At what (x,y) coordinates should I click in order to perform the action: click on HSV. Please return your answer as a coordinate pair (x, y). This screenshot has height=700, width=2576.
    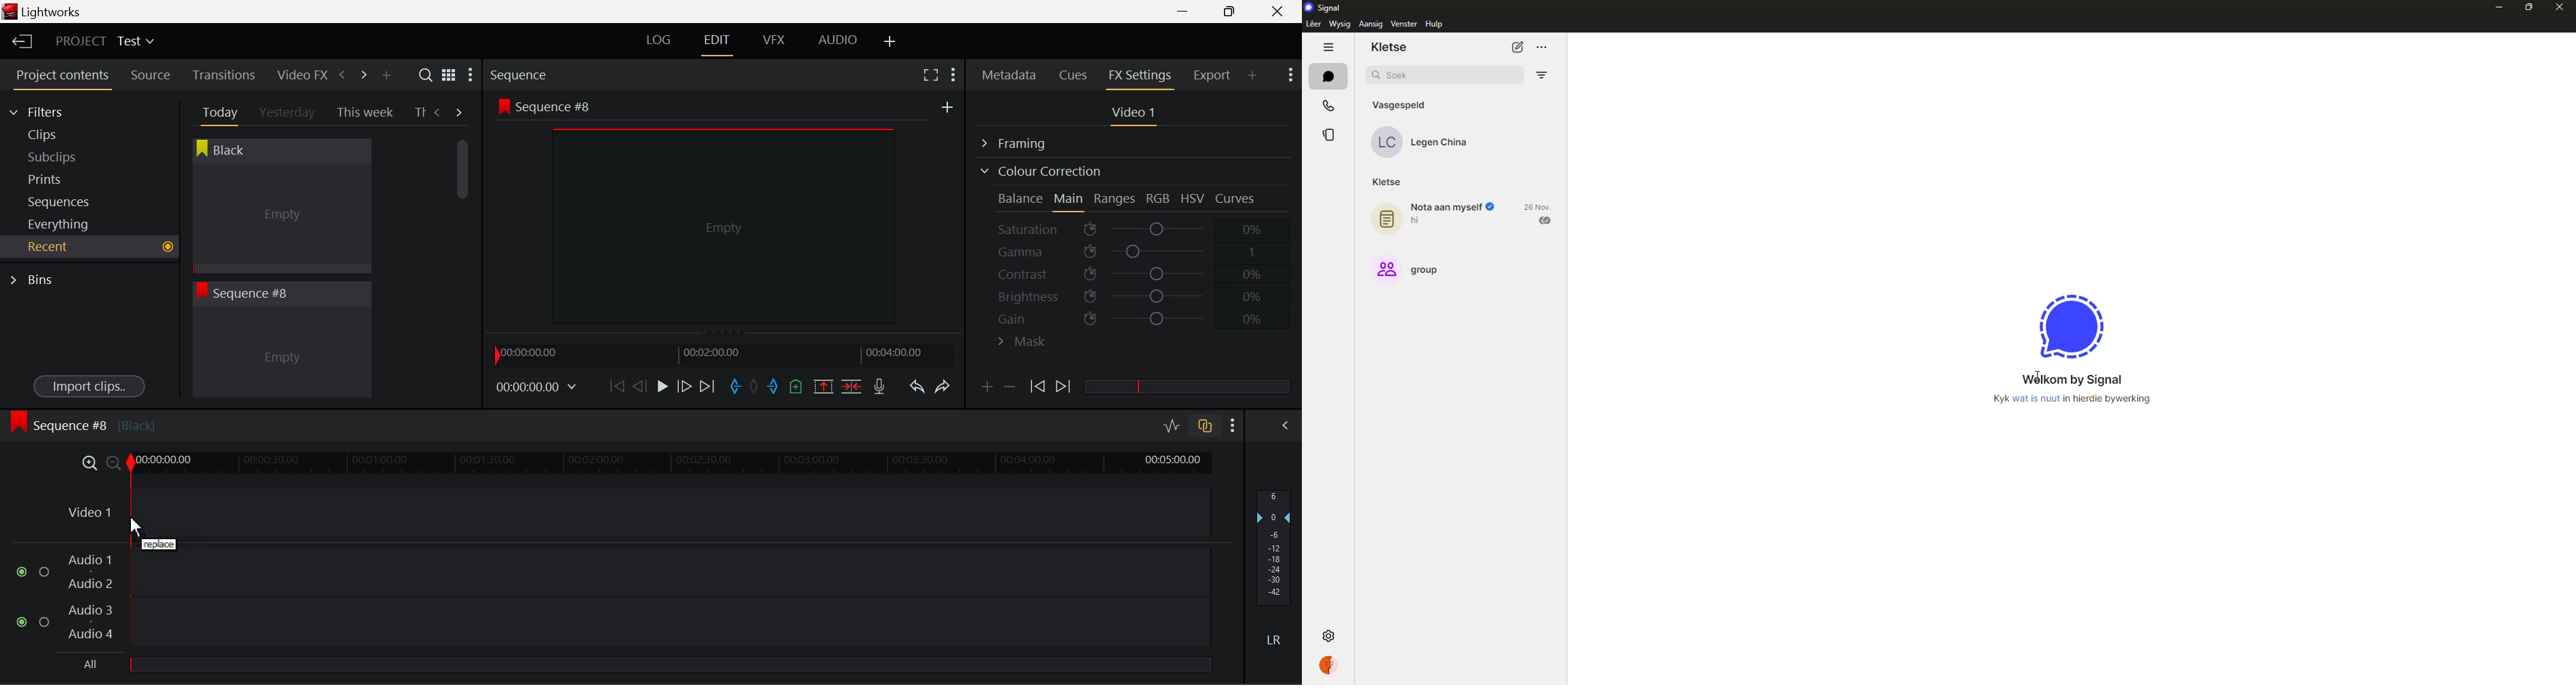
    Looking at the image, I should click on (1193, 198).